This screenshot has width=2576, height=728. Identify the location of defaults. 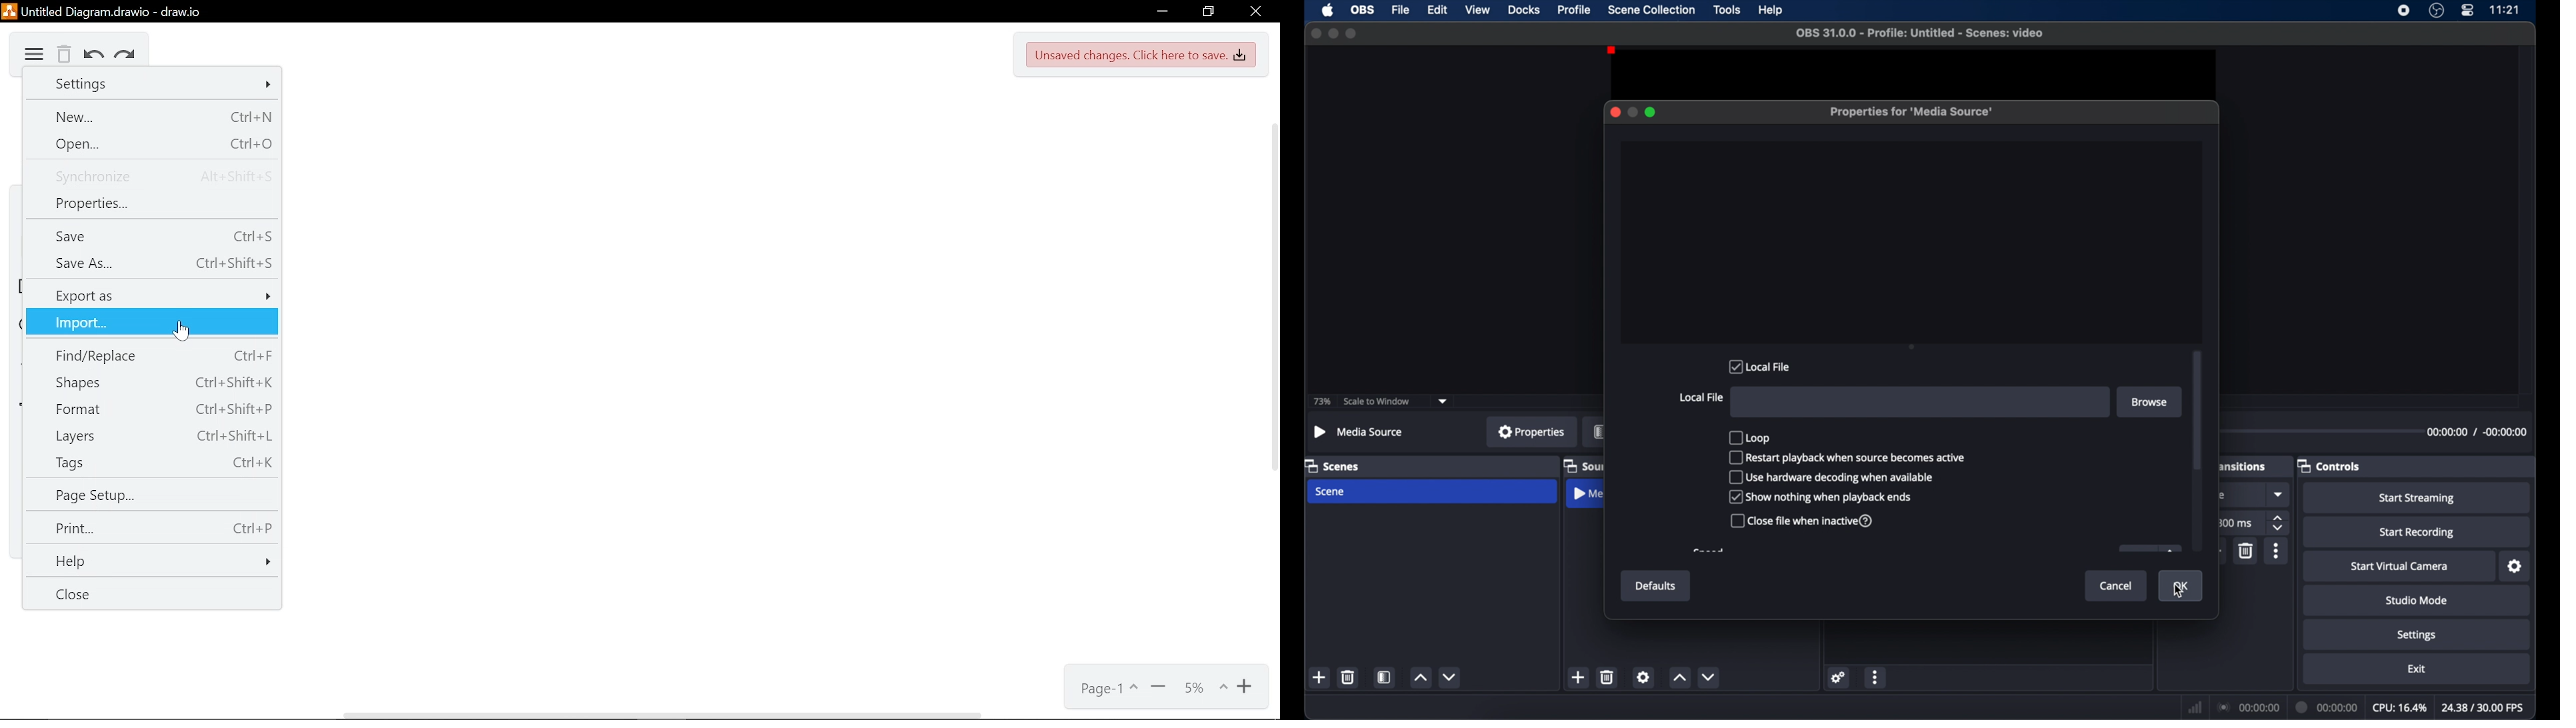
(1656, 587).